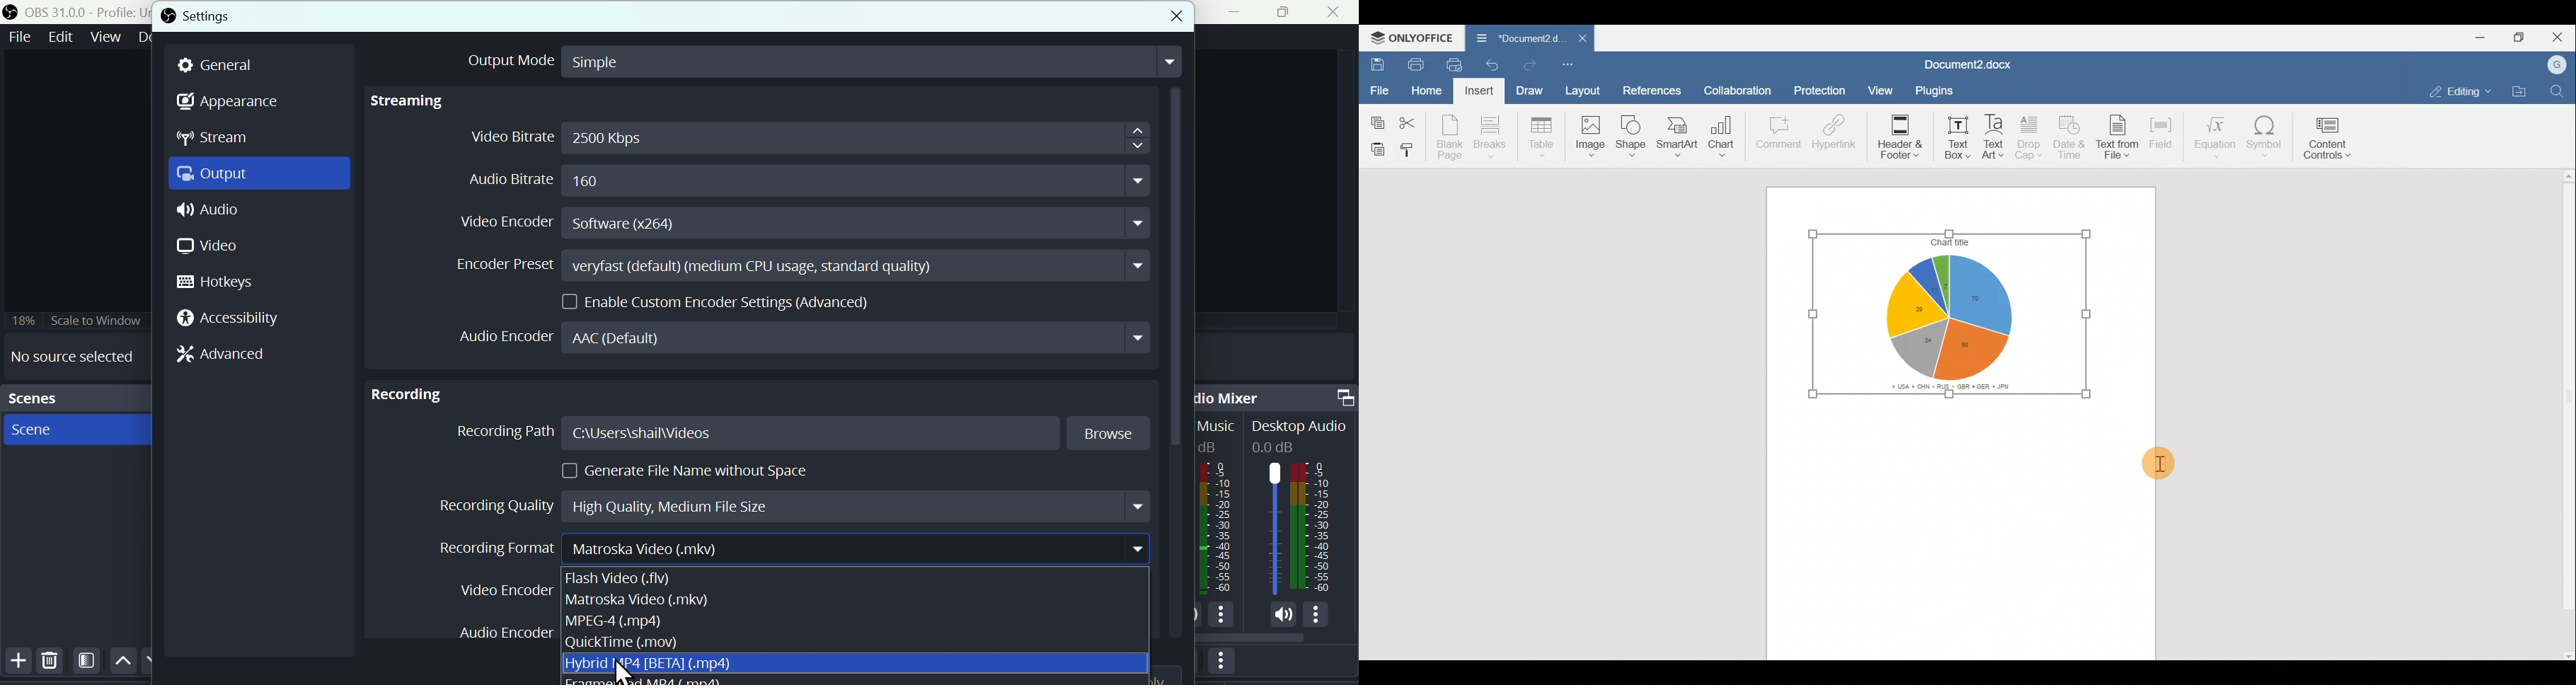  Describe the element at coordinates (2119, 134) in the screenshot. I see `Text from file` at that location.